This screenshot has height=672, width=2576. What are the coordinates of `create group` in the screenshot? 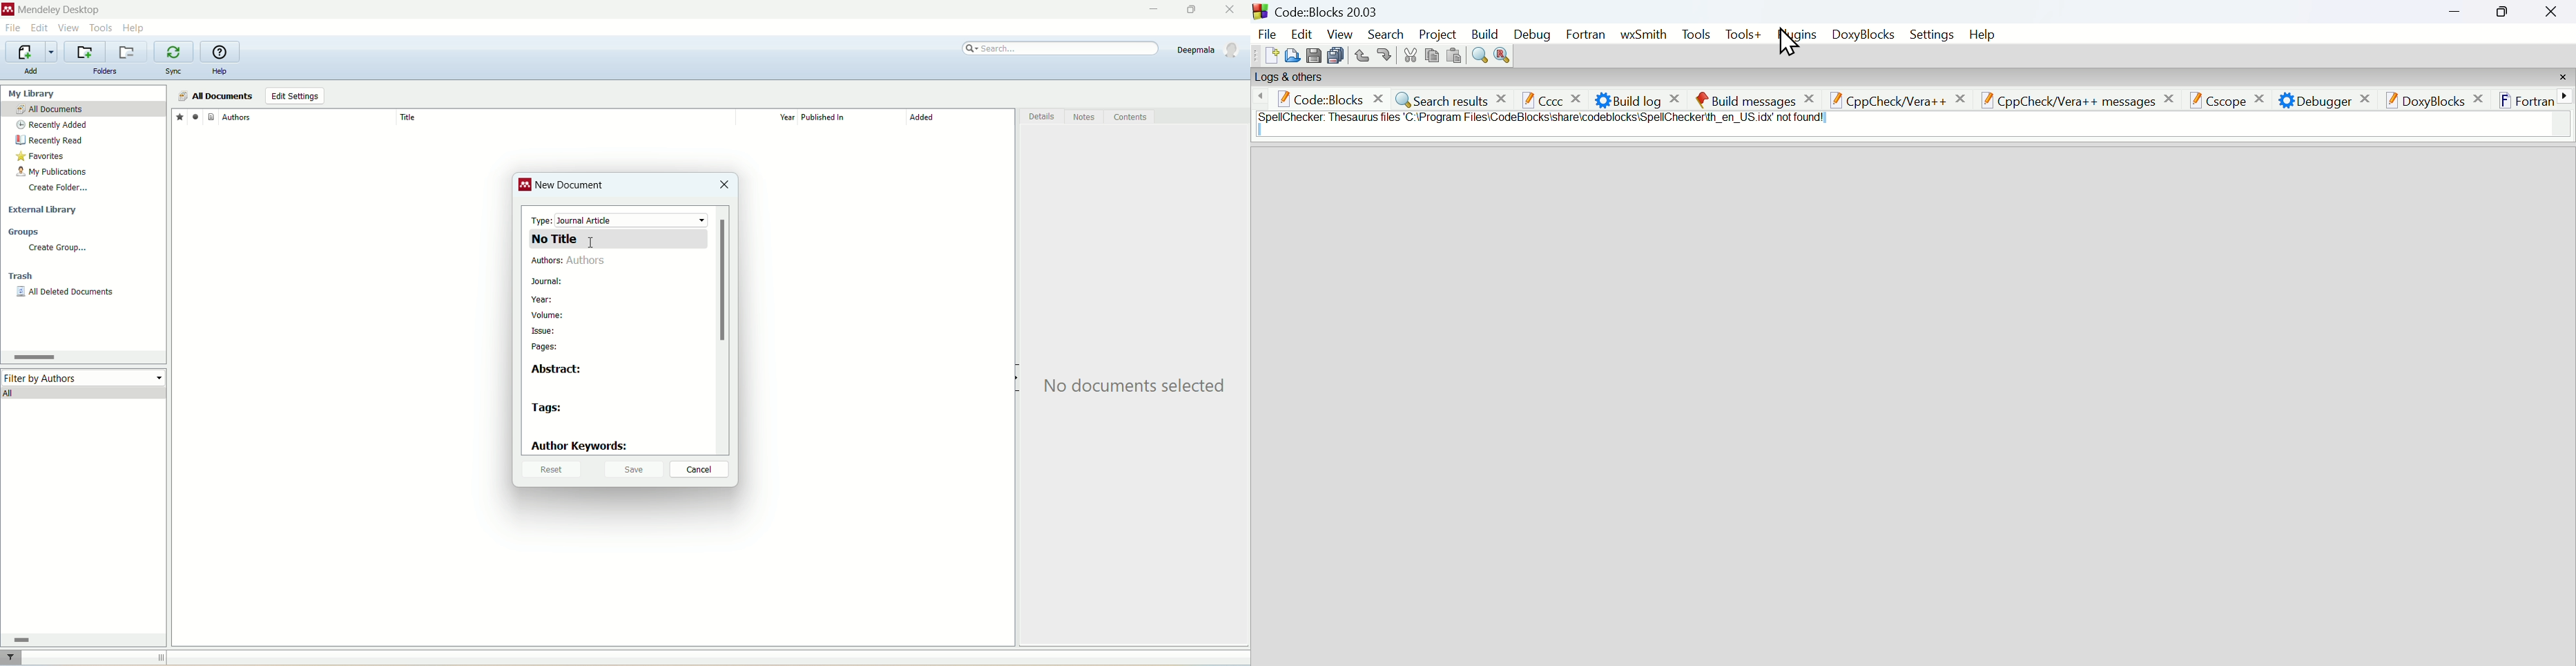 It's located at (57, 248).